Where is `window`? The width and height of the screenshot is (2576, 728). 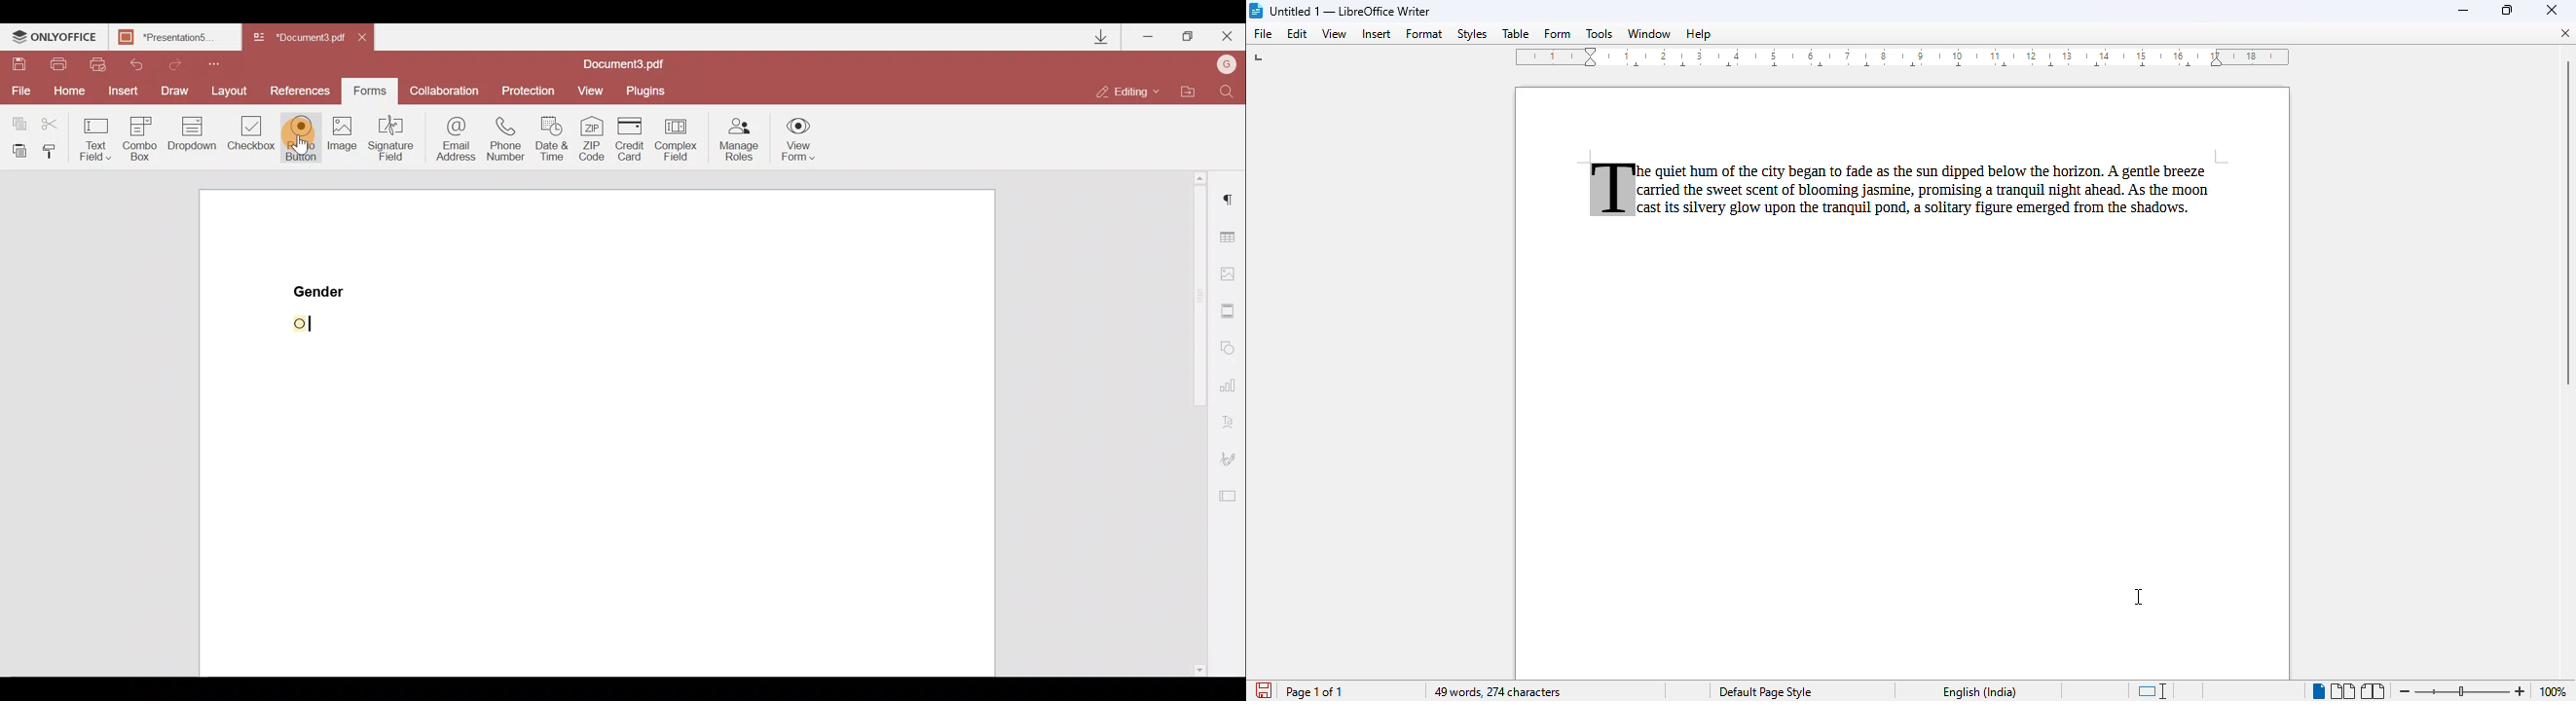
window is located at coordinates (1648, 33).